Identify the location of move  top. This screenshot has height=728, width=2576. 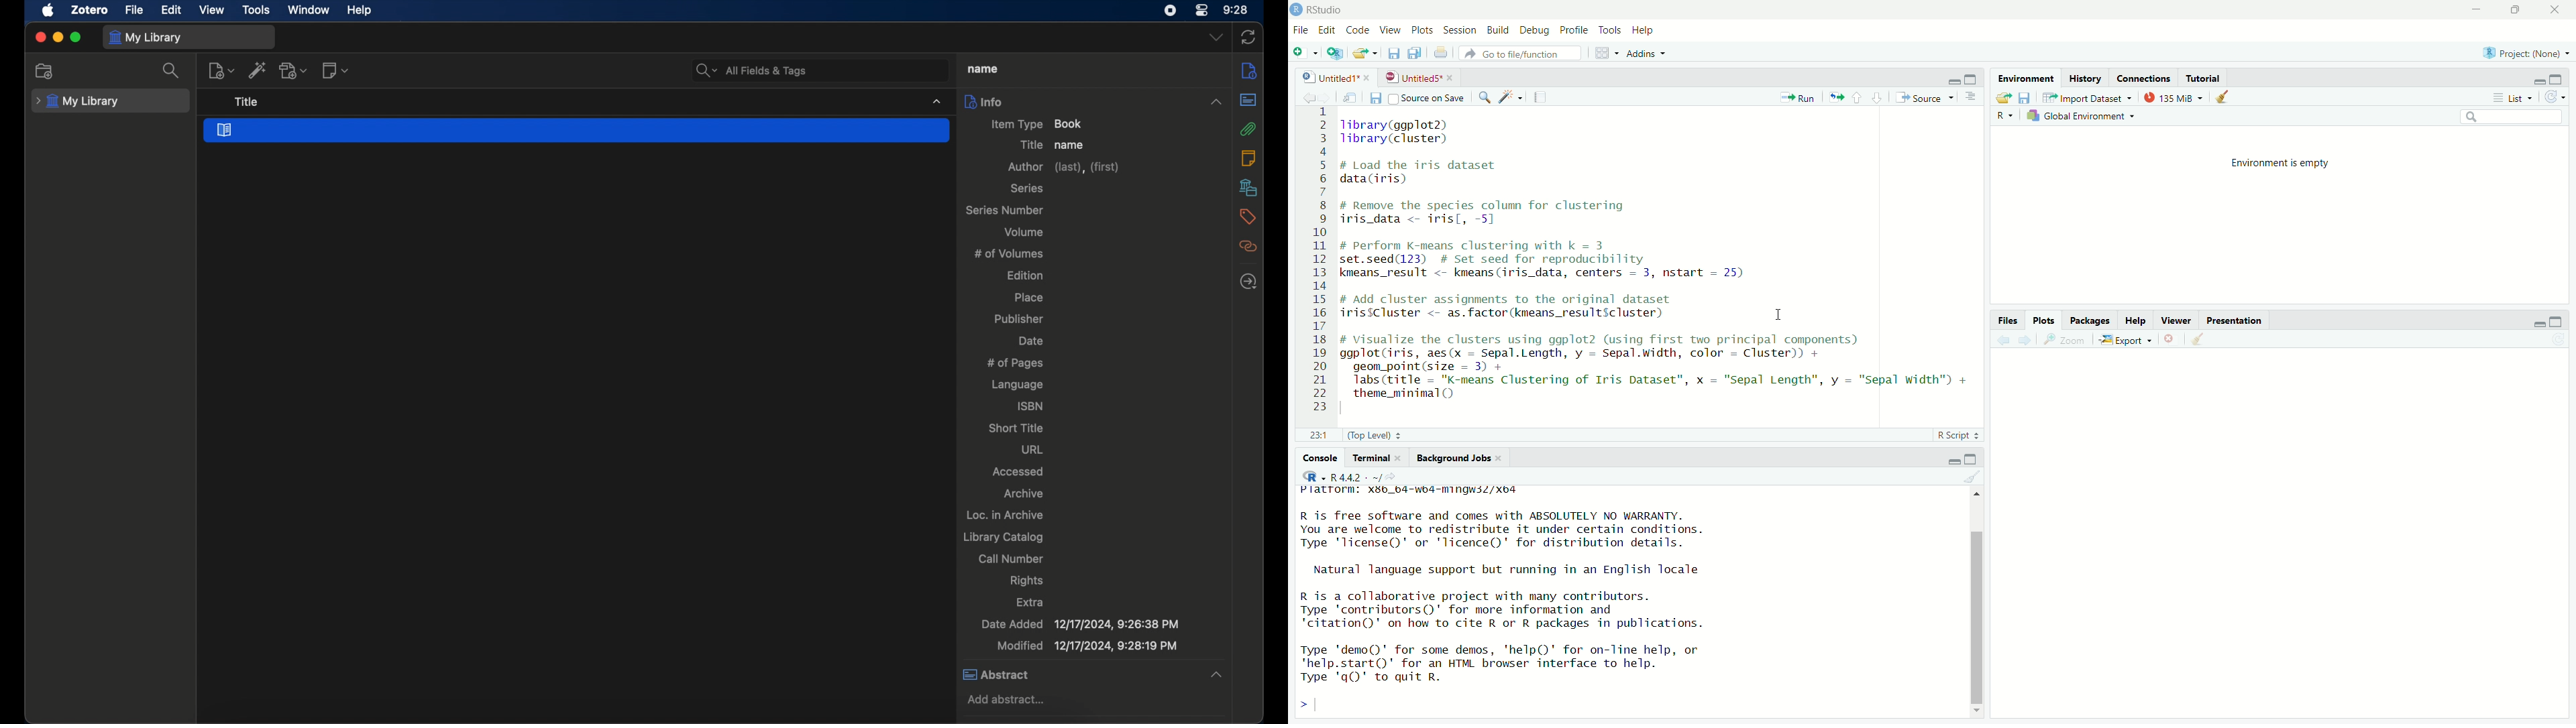
(1976, 497).